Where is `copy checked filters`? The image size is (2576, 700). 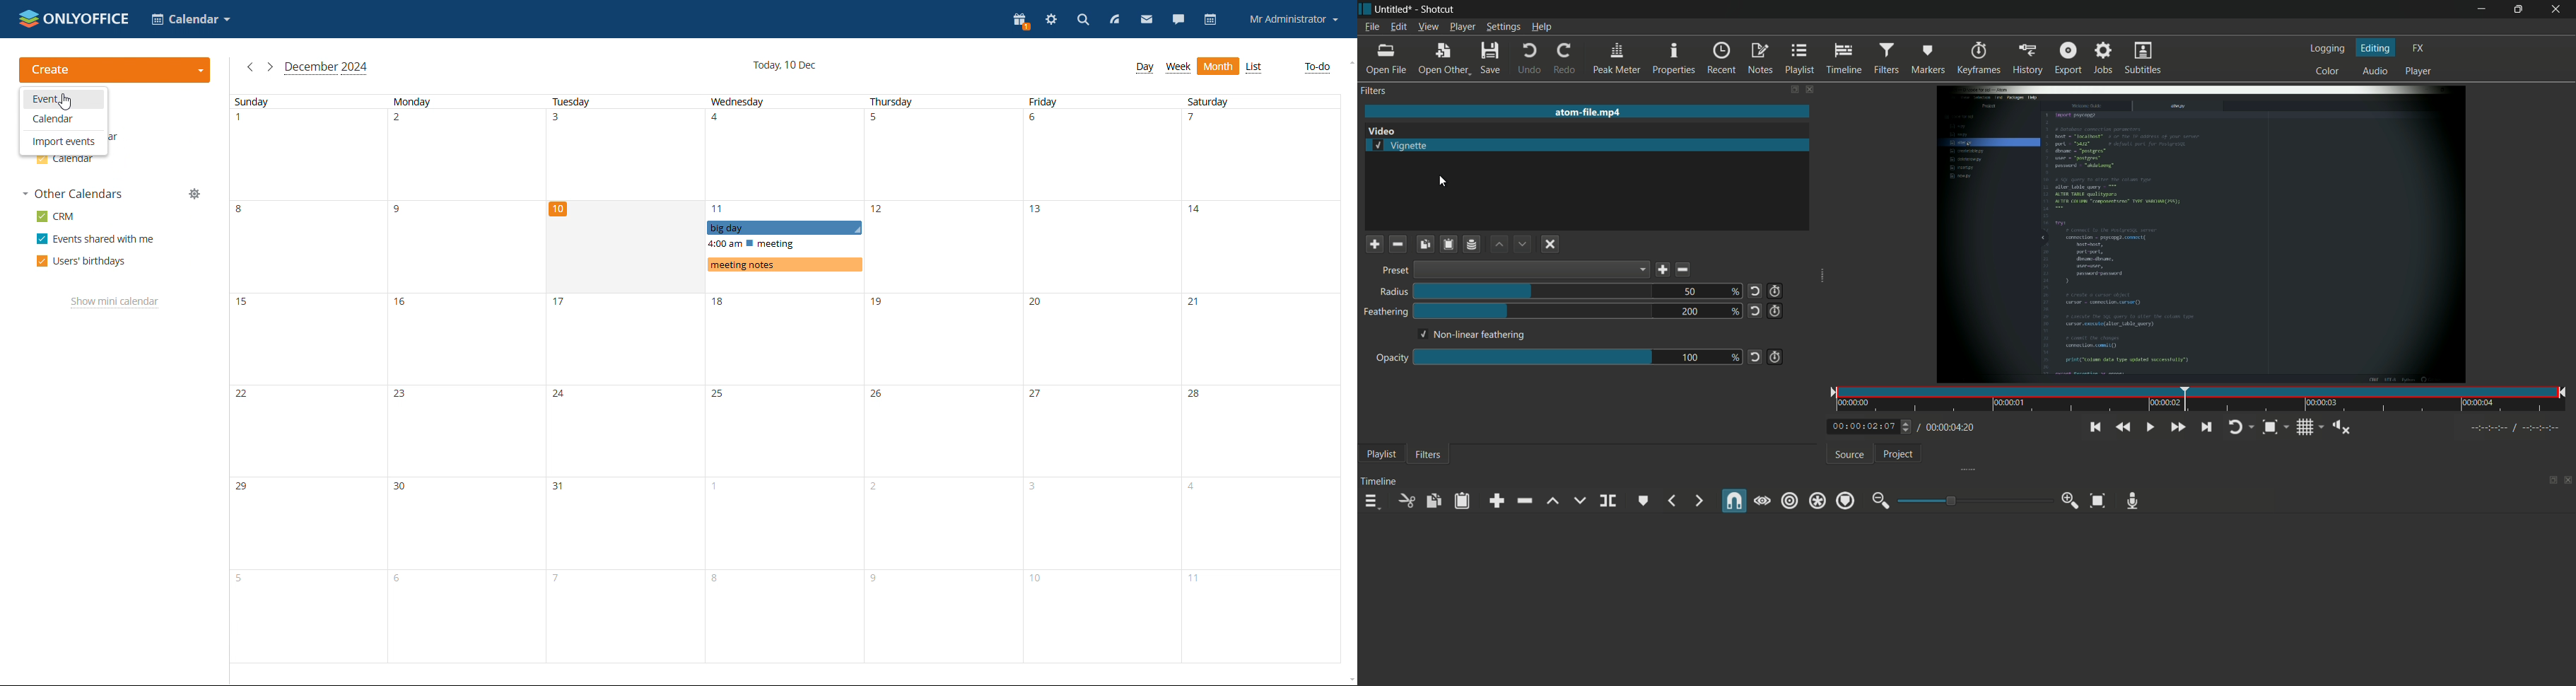 copy checked filters is located at coordinates (1433, 501).